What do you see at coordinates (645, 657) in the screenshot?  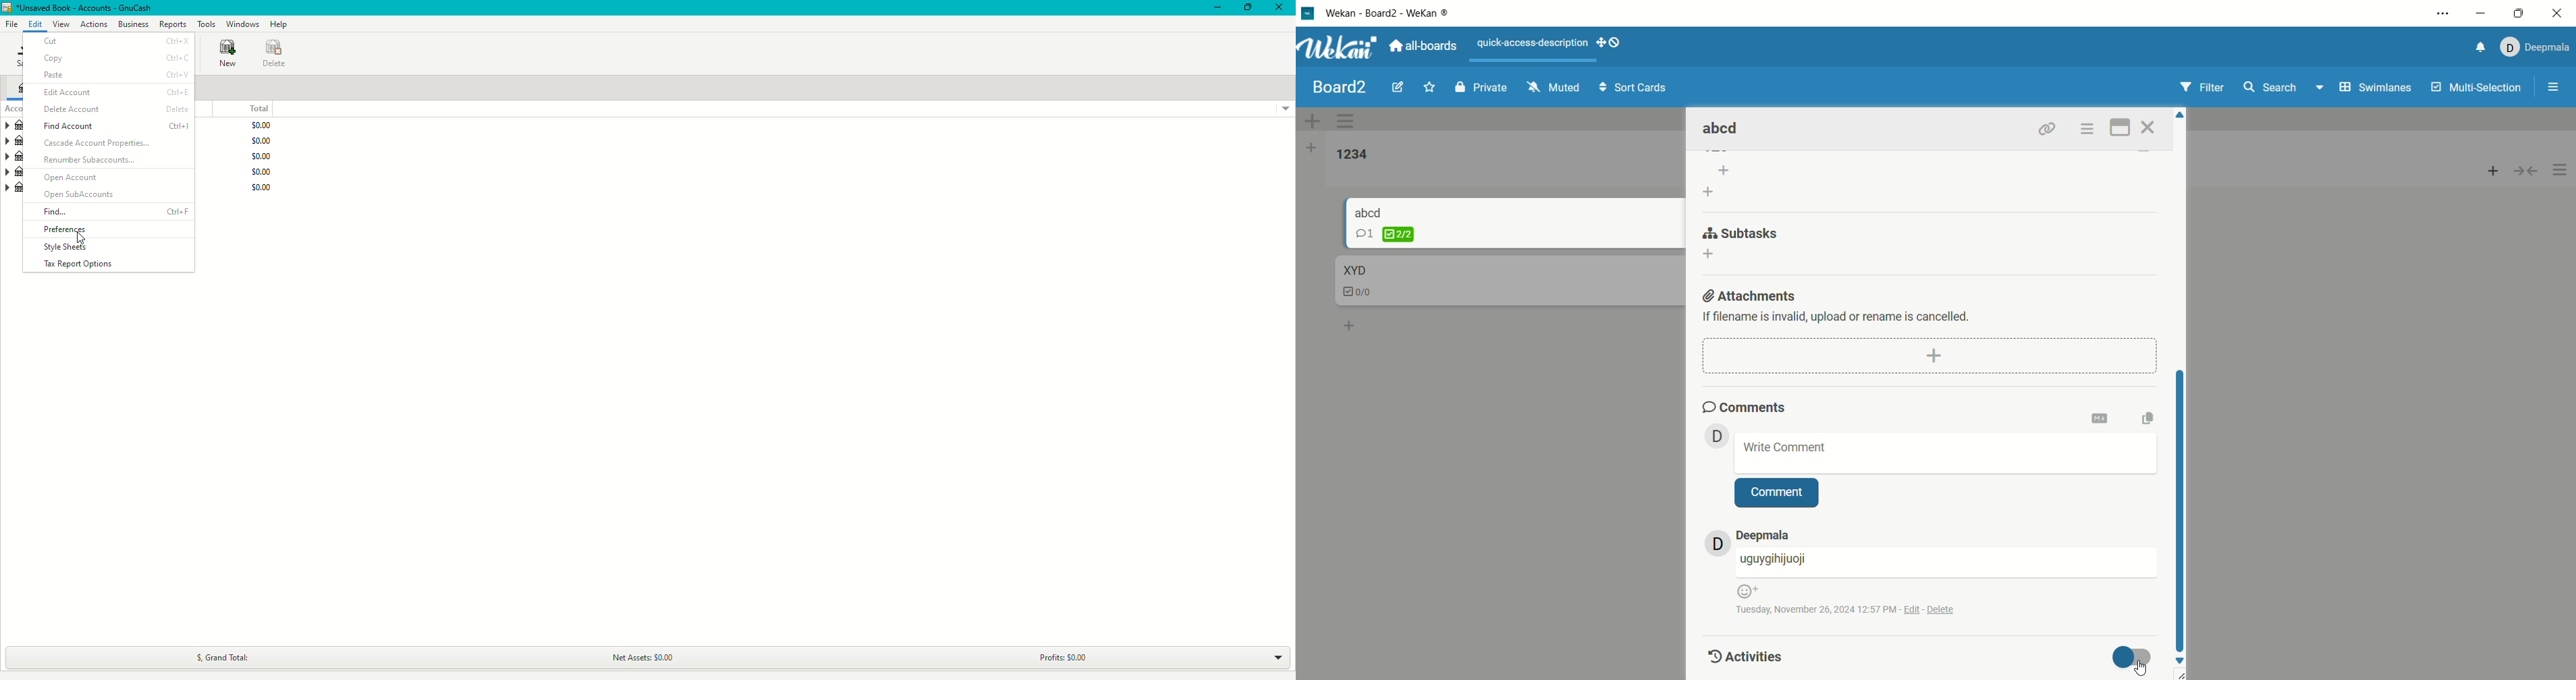 I see `Net Assets` at bounding box center [645, 657].